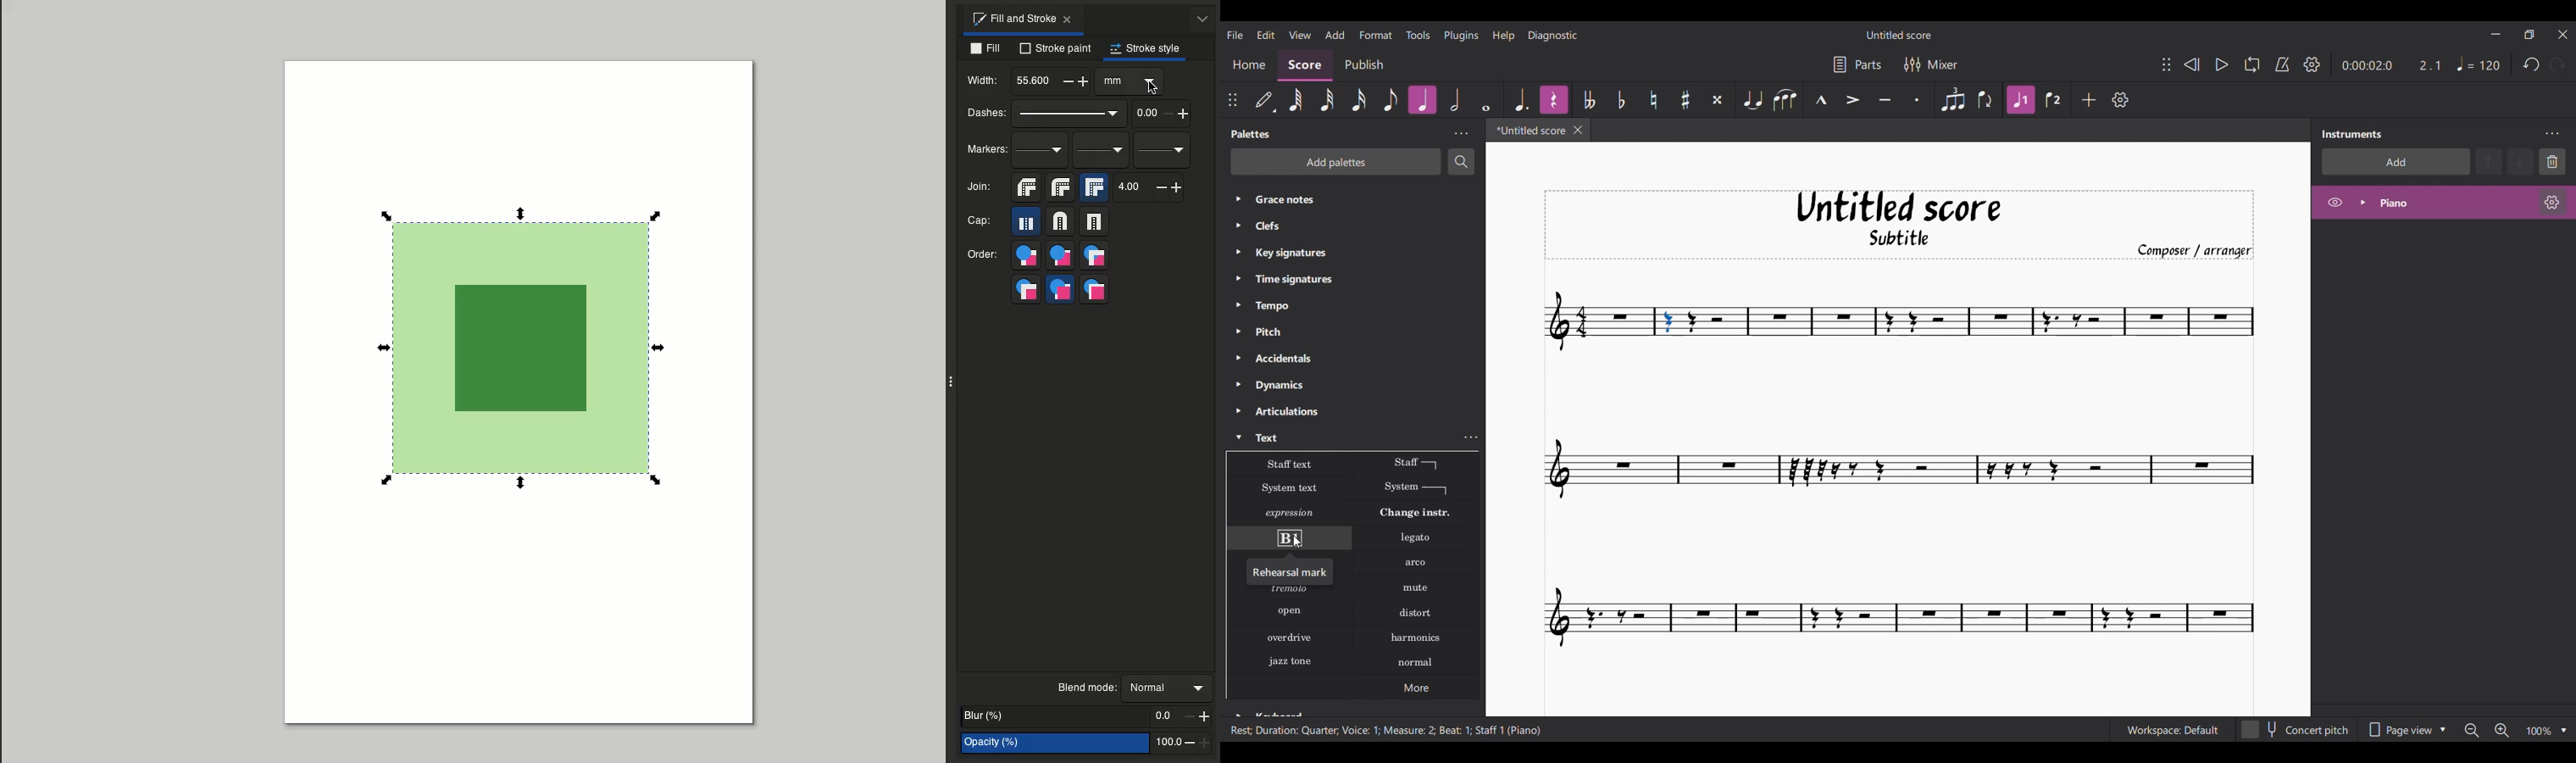 This screenshot has width=2576, height=784. What do you see at coordinates (1266, 35) in the screenshot?
I see `Edit menu` at bounding box center [1266, 35].